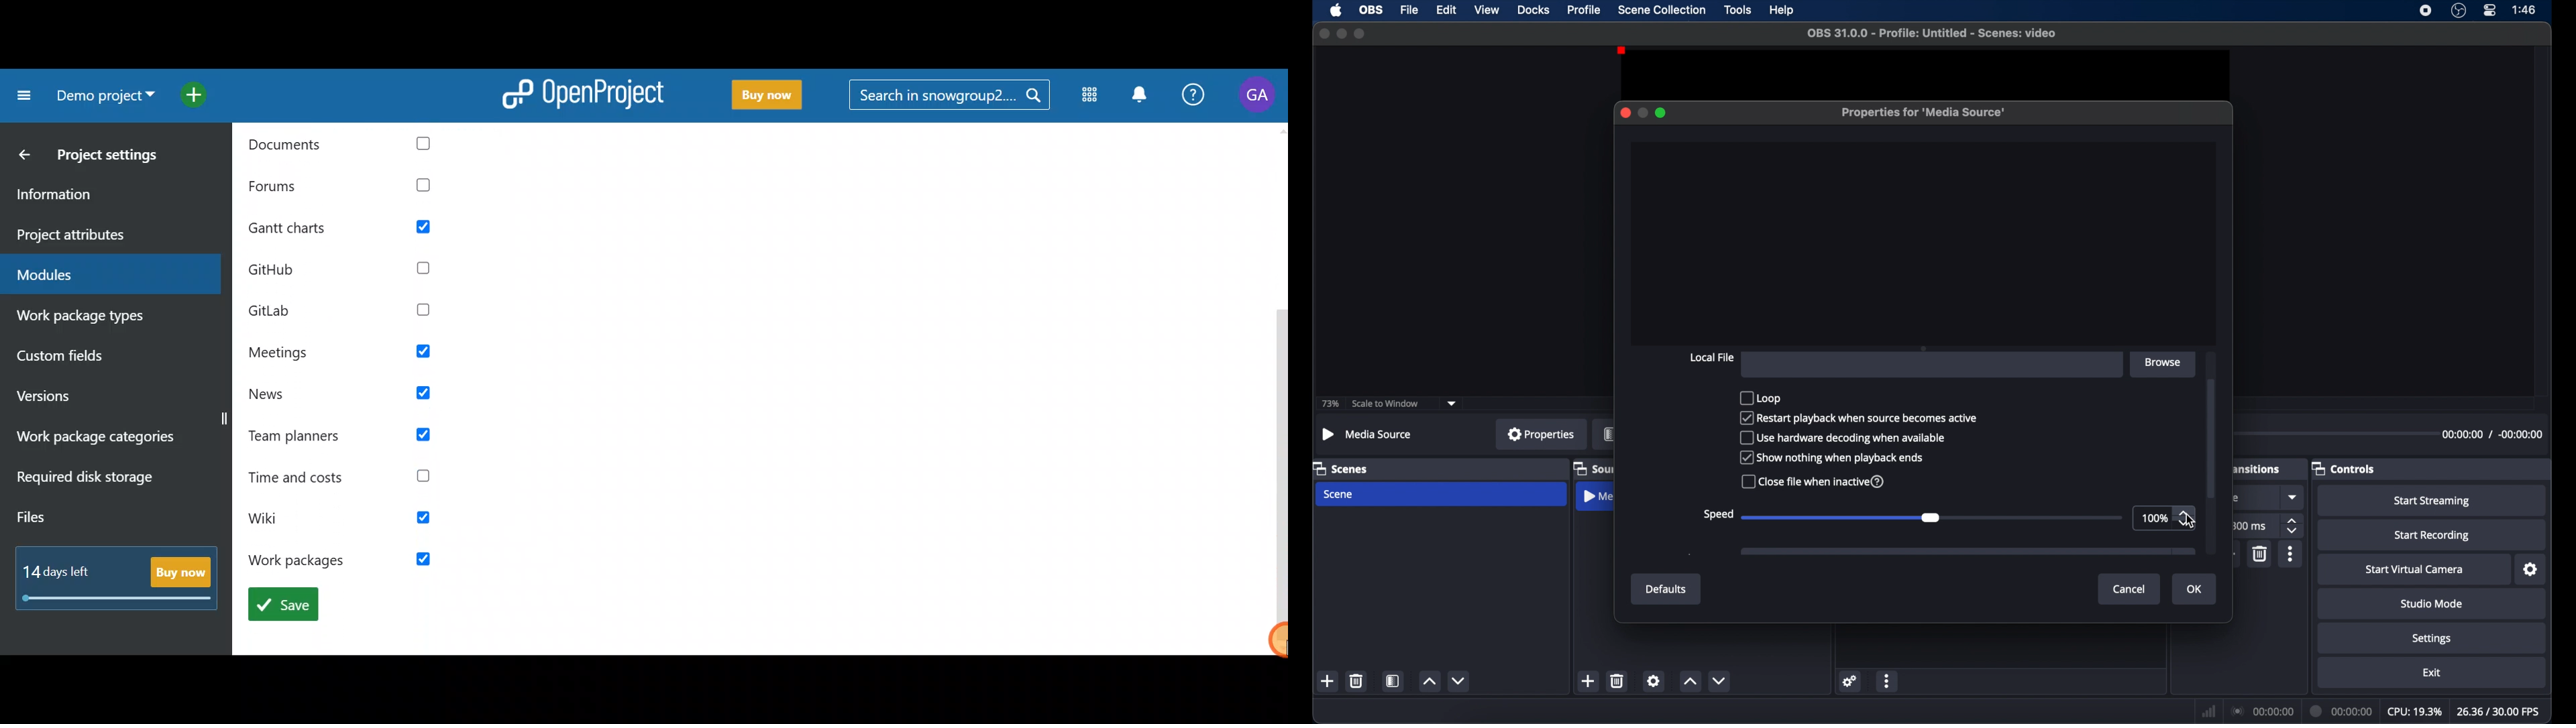 This screenshot has height=728, width=2576. Describe the element at coordinates (351, 229) in the screenshot. I see `gantt charts` at that location.